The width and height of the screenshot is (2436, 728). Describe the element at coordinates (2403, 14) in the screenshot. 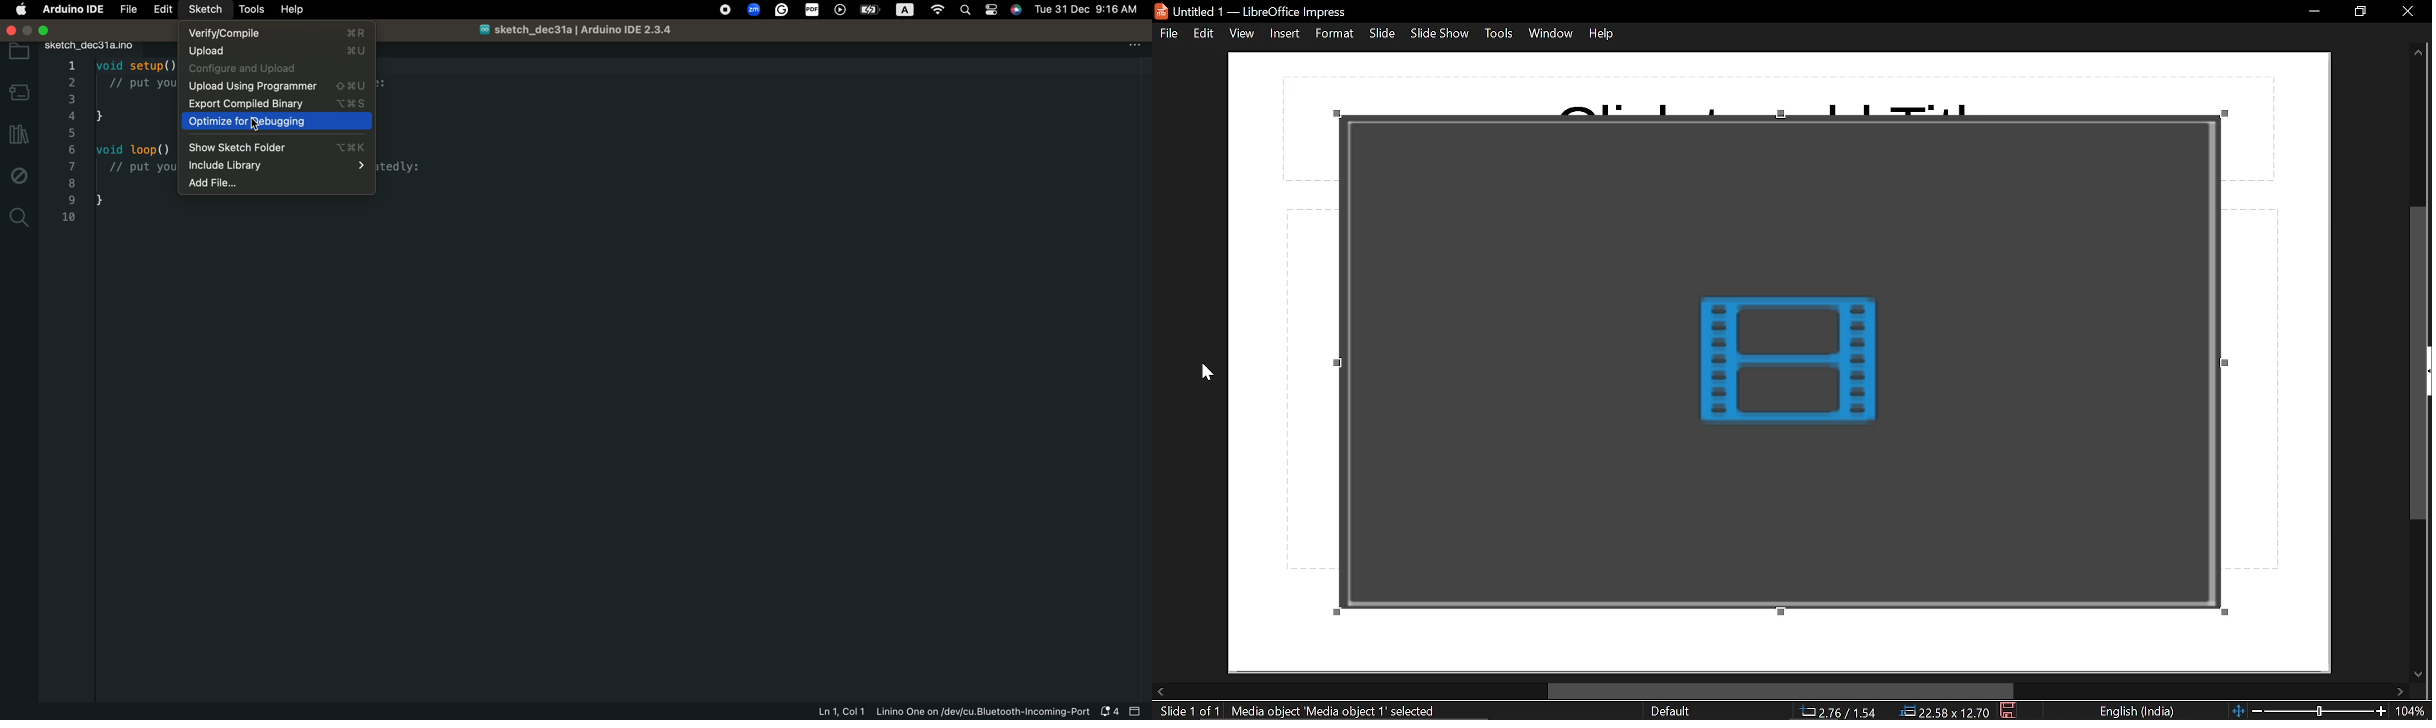

I see `close` at that location.